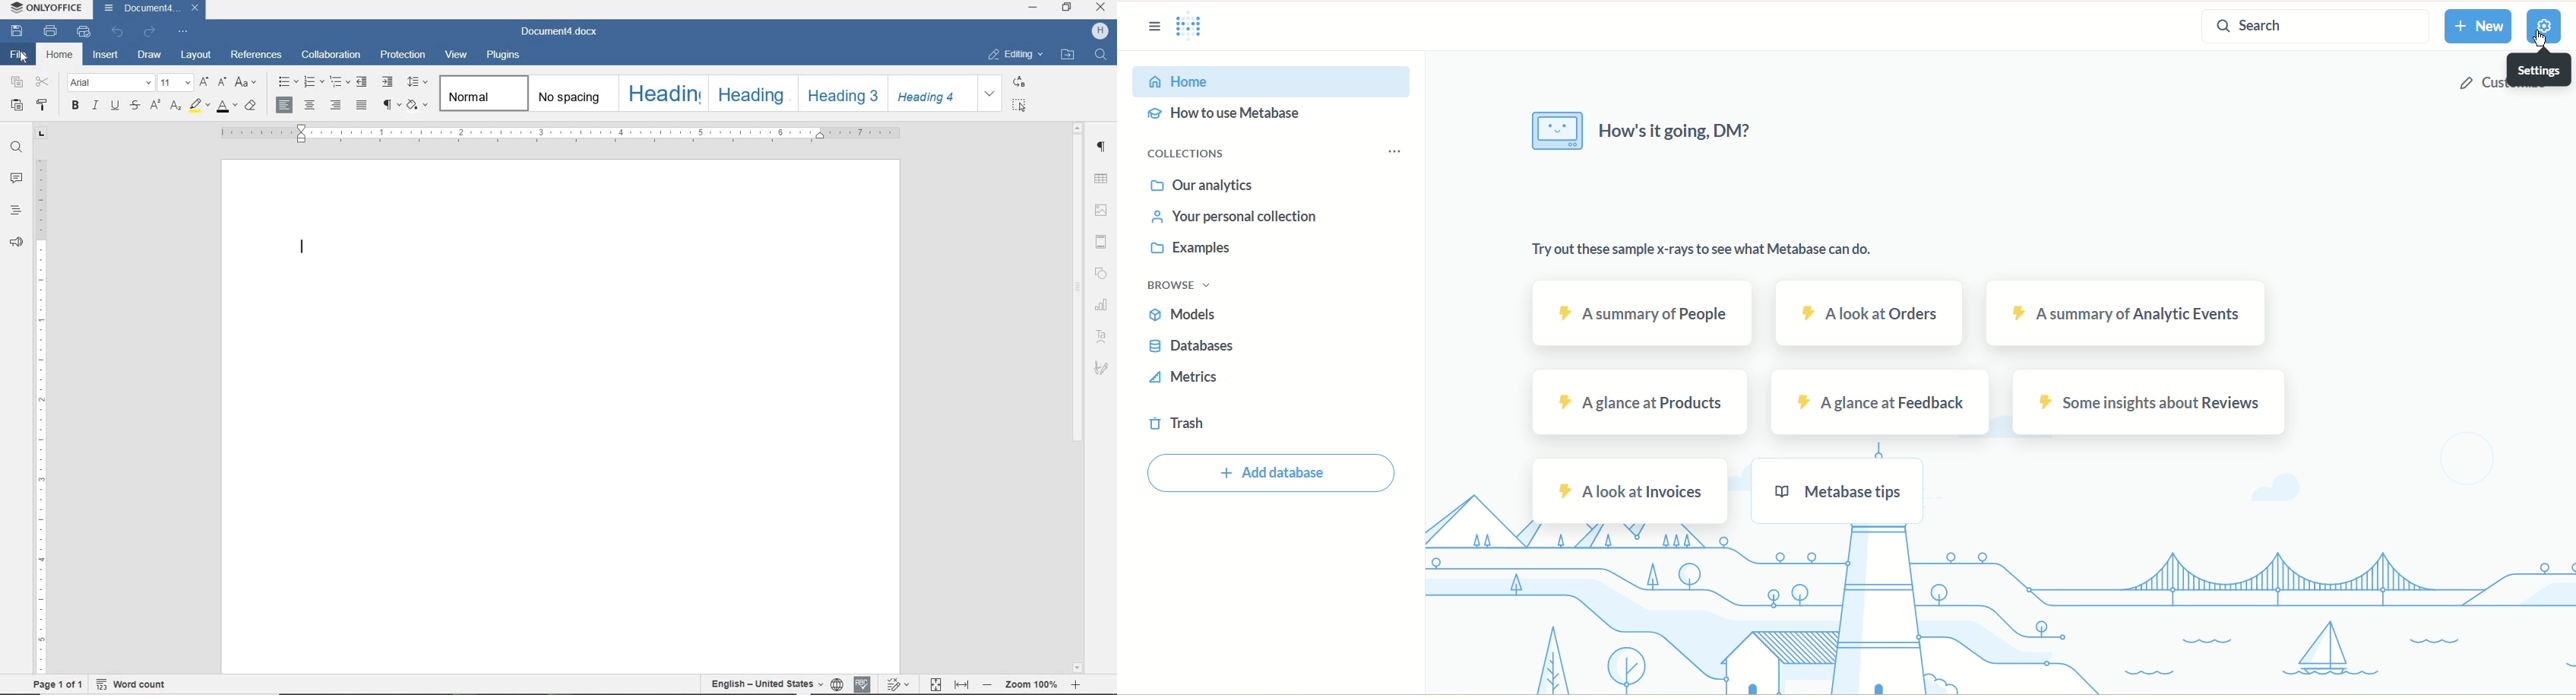 This screenshot has height=700, width=2576. What do you see at coordinates (16, 83) in the screenshot?
I see `copy` at bounding box center [16, 83].